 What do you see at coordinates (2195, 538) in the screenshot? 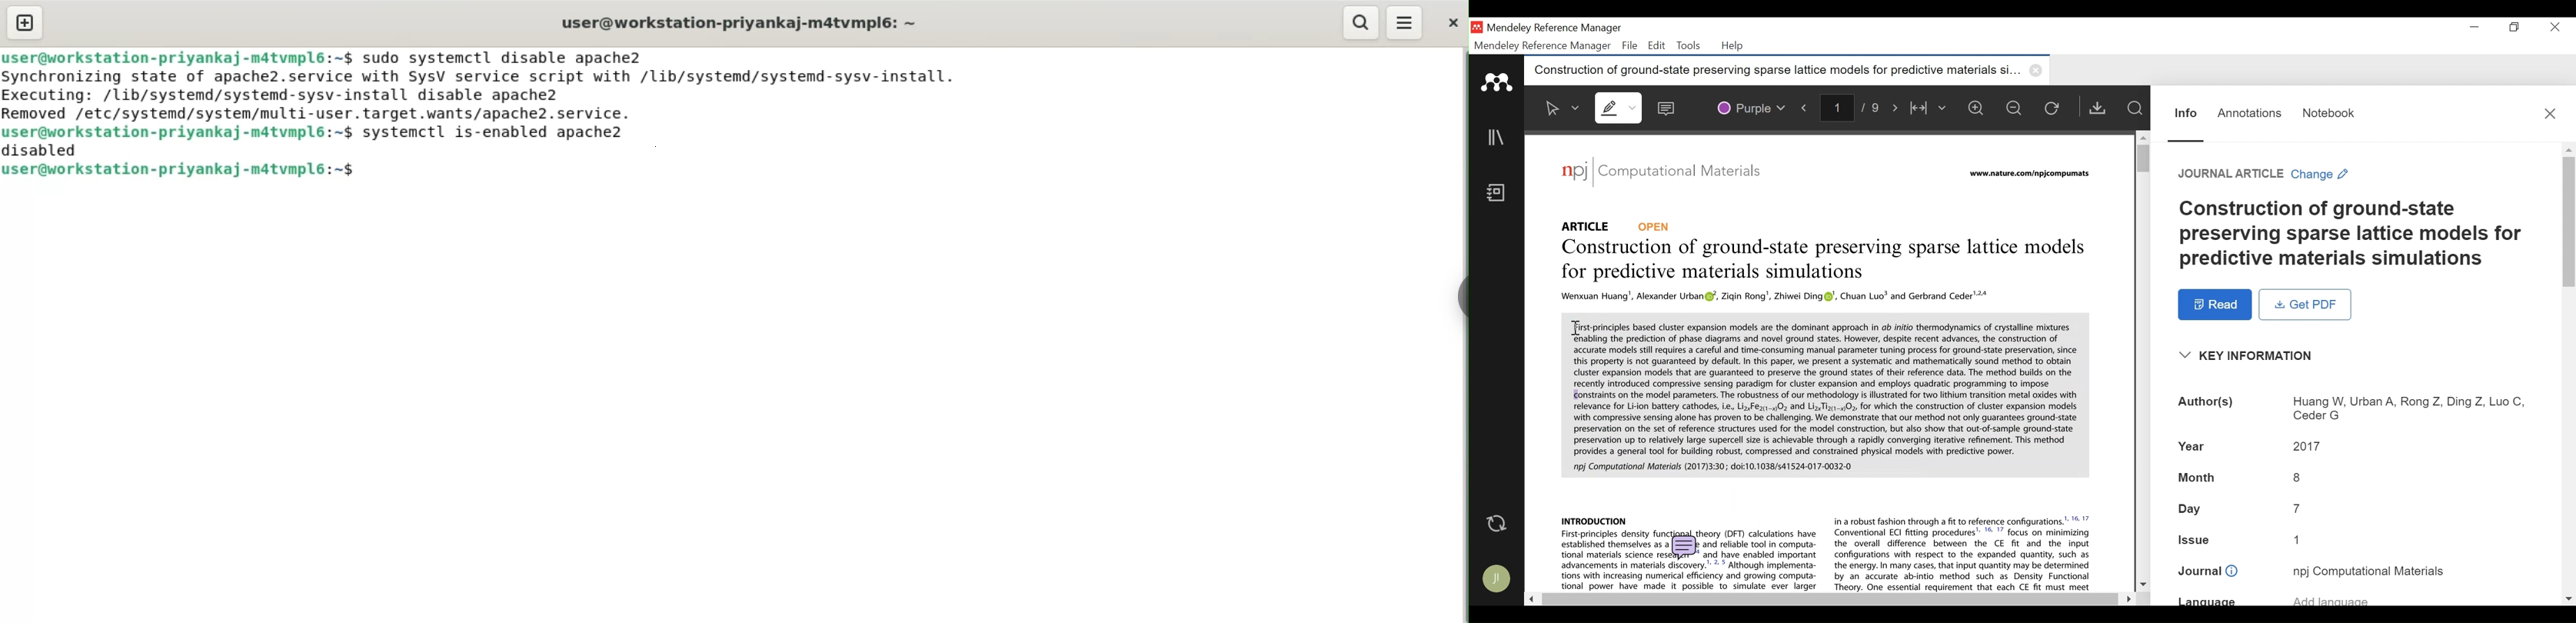
I see `Issue` at bounding box center [2195, 538].